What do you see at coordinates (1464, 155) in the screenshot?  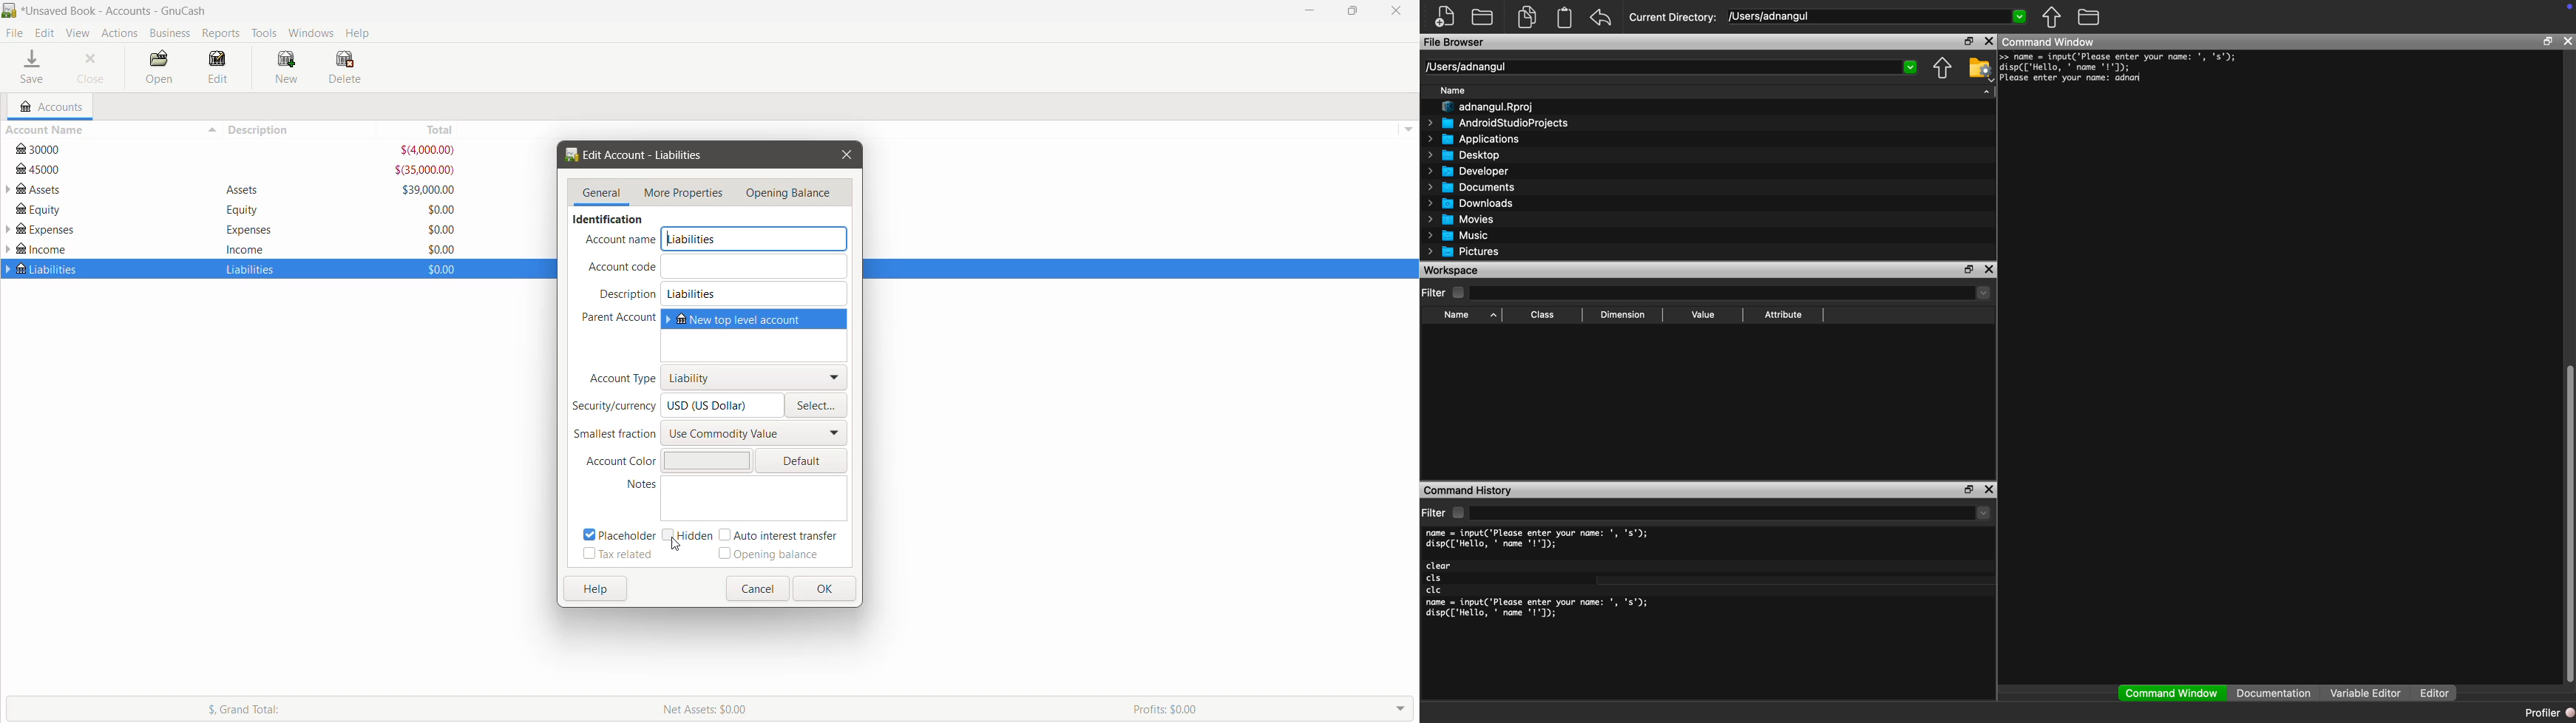 I see `Desktop` at bounding box center [1464, 155].